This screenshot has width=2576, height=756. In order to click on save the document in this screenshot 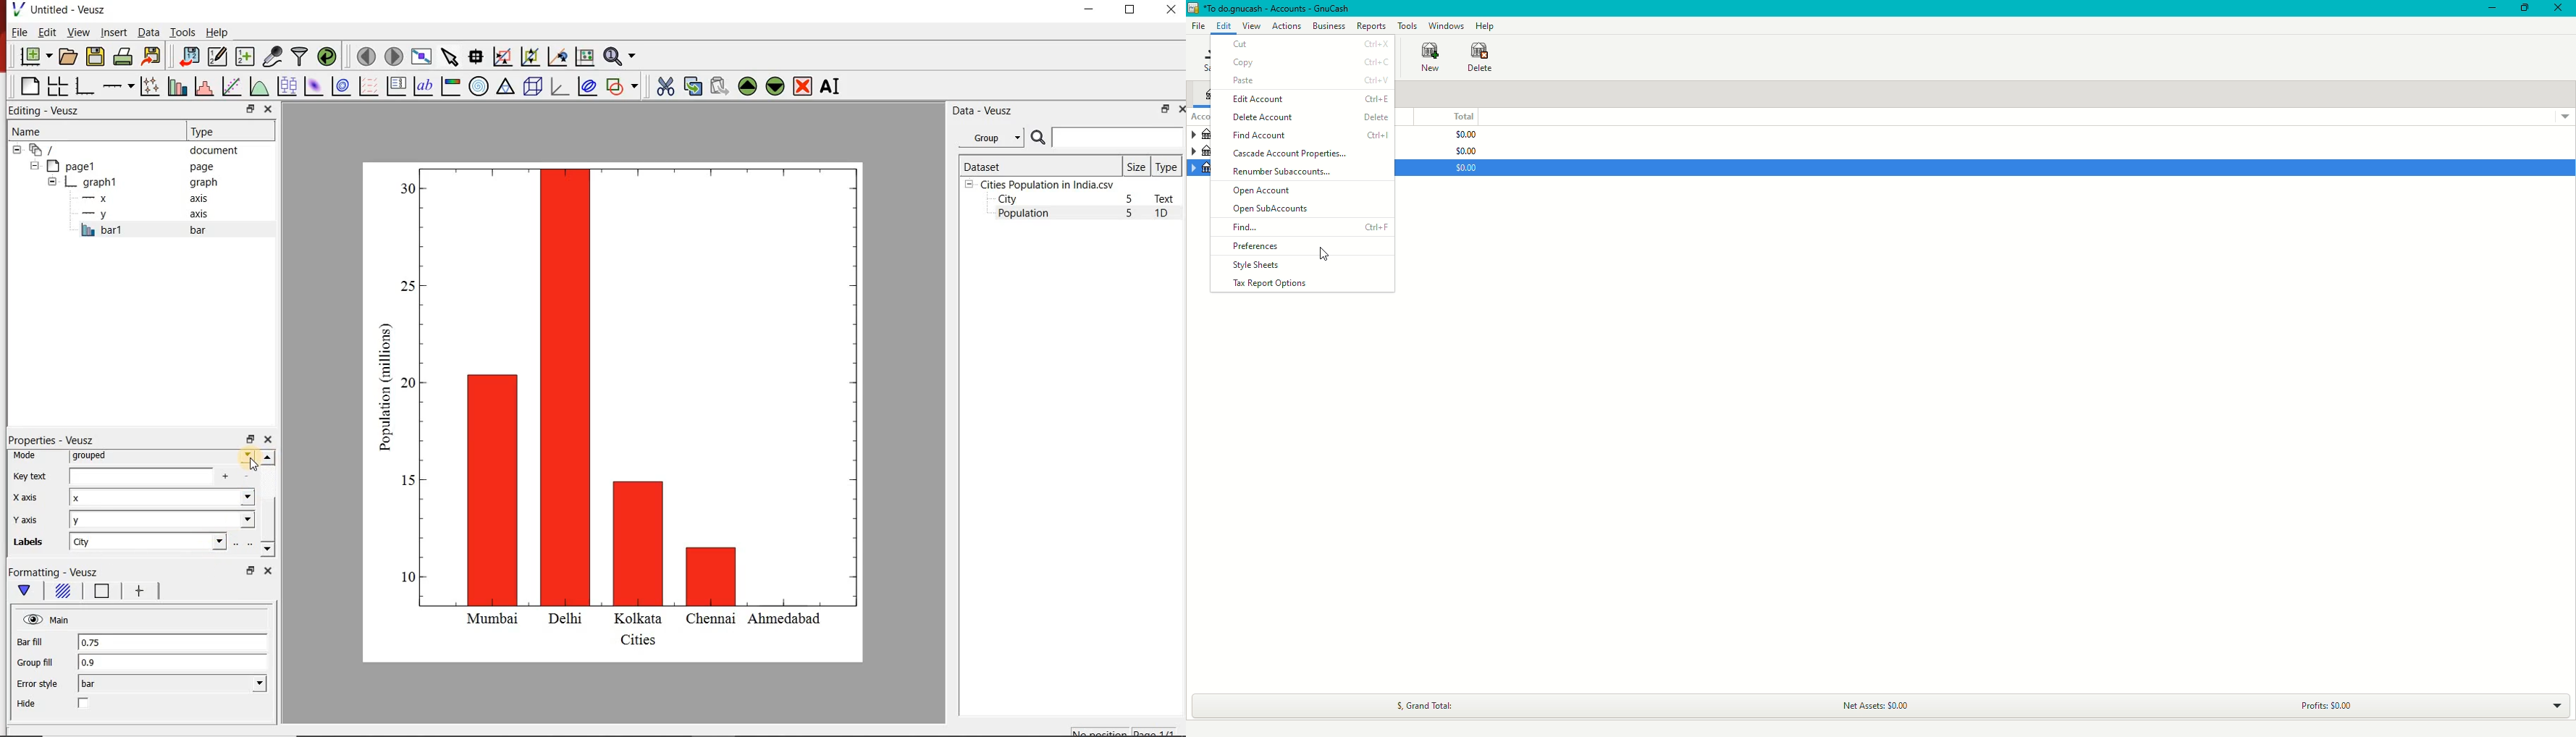, I will do `click(95, 55)`.